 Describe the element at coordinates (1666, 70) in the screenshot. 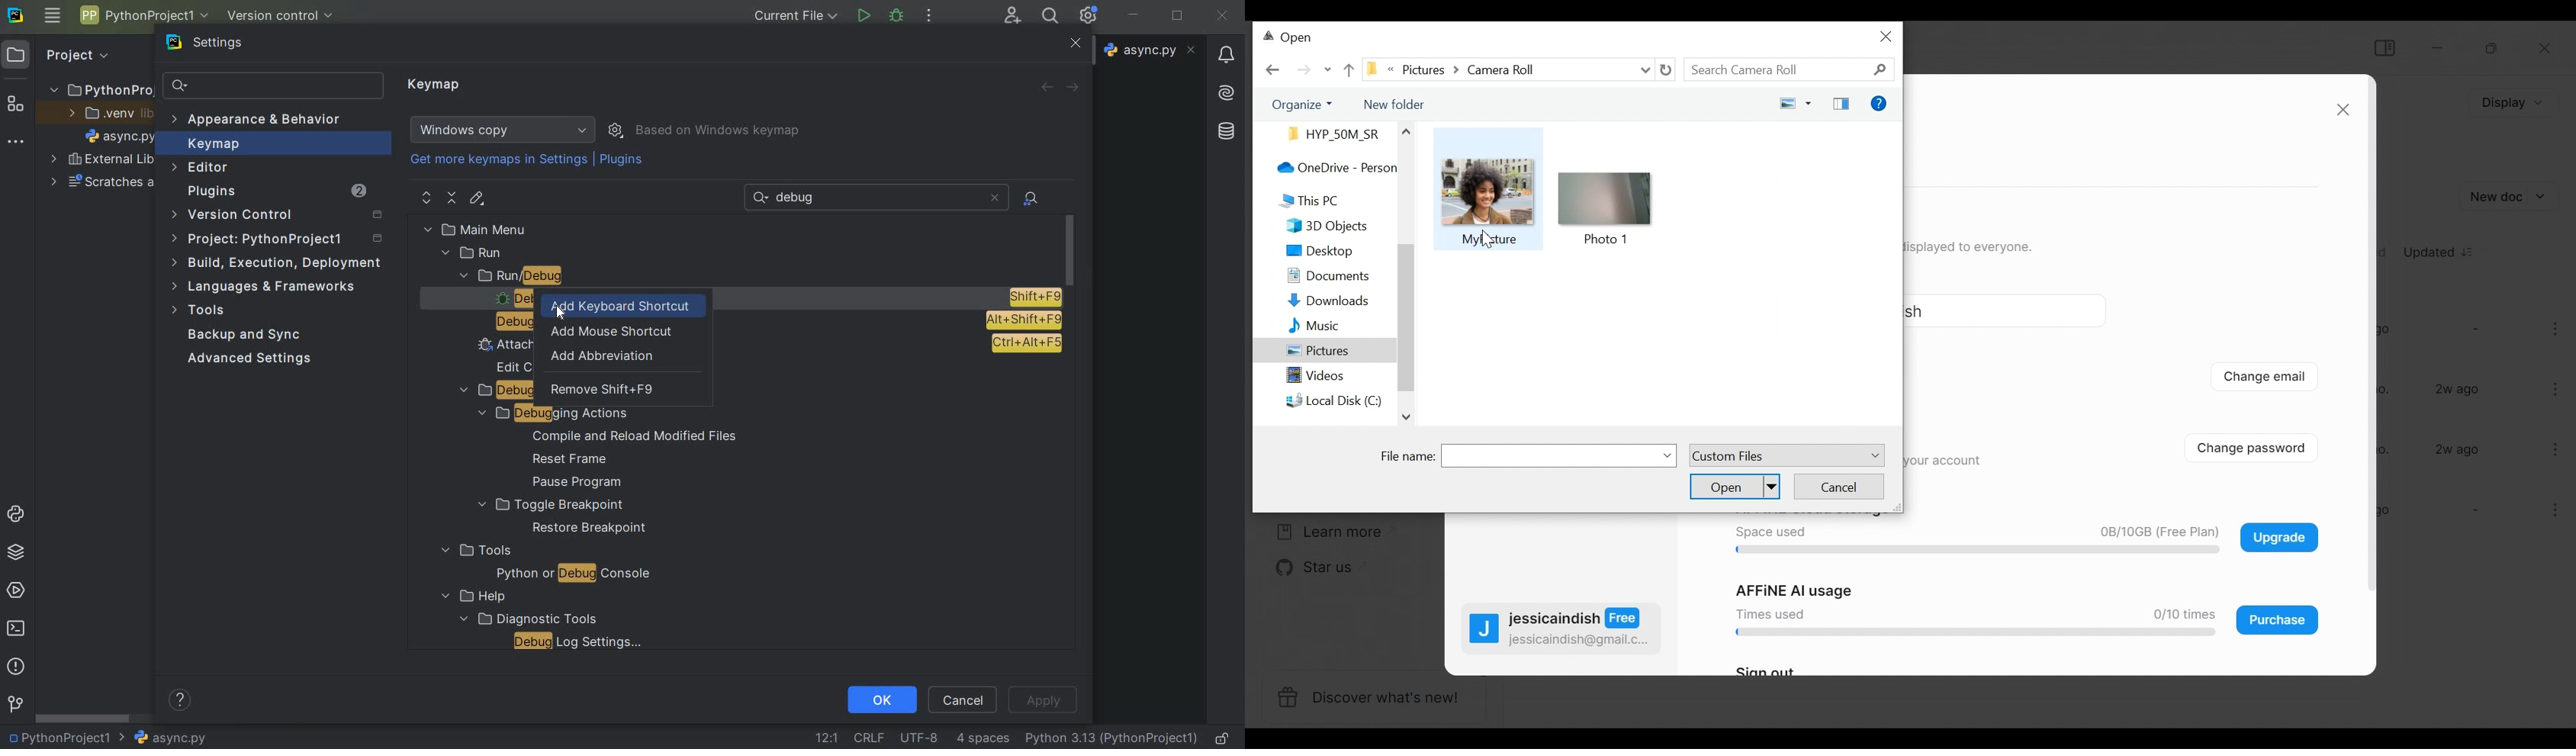

I see `Refresh` at that location.